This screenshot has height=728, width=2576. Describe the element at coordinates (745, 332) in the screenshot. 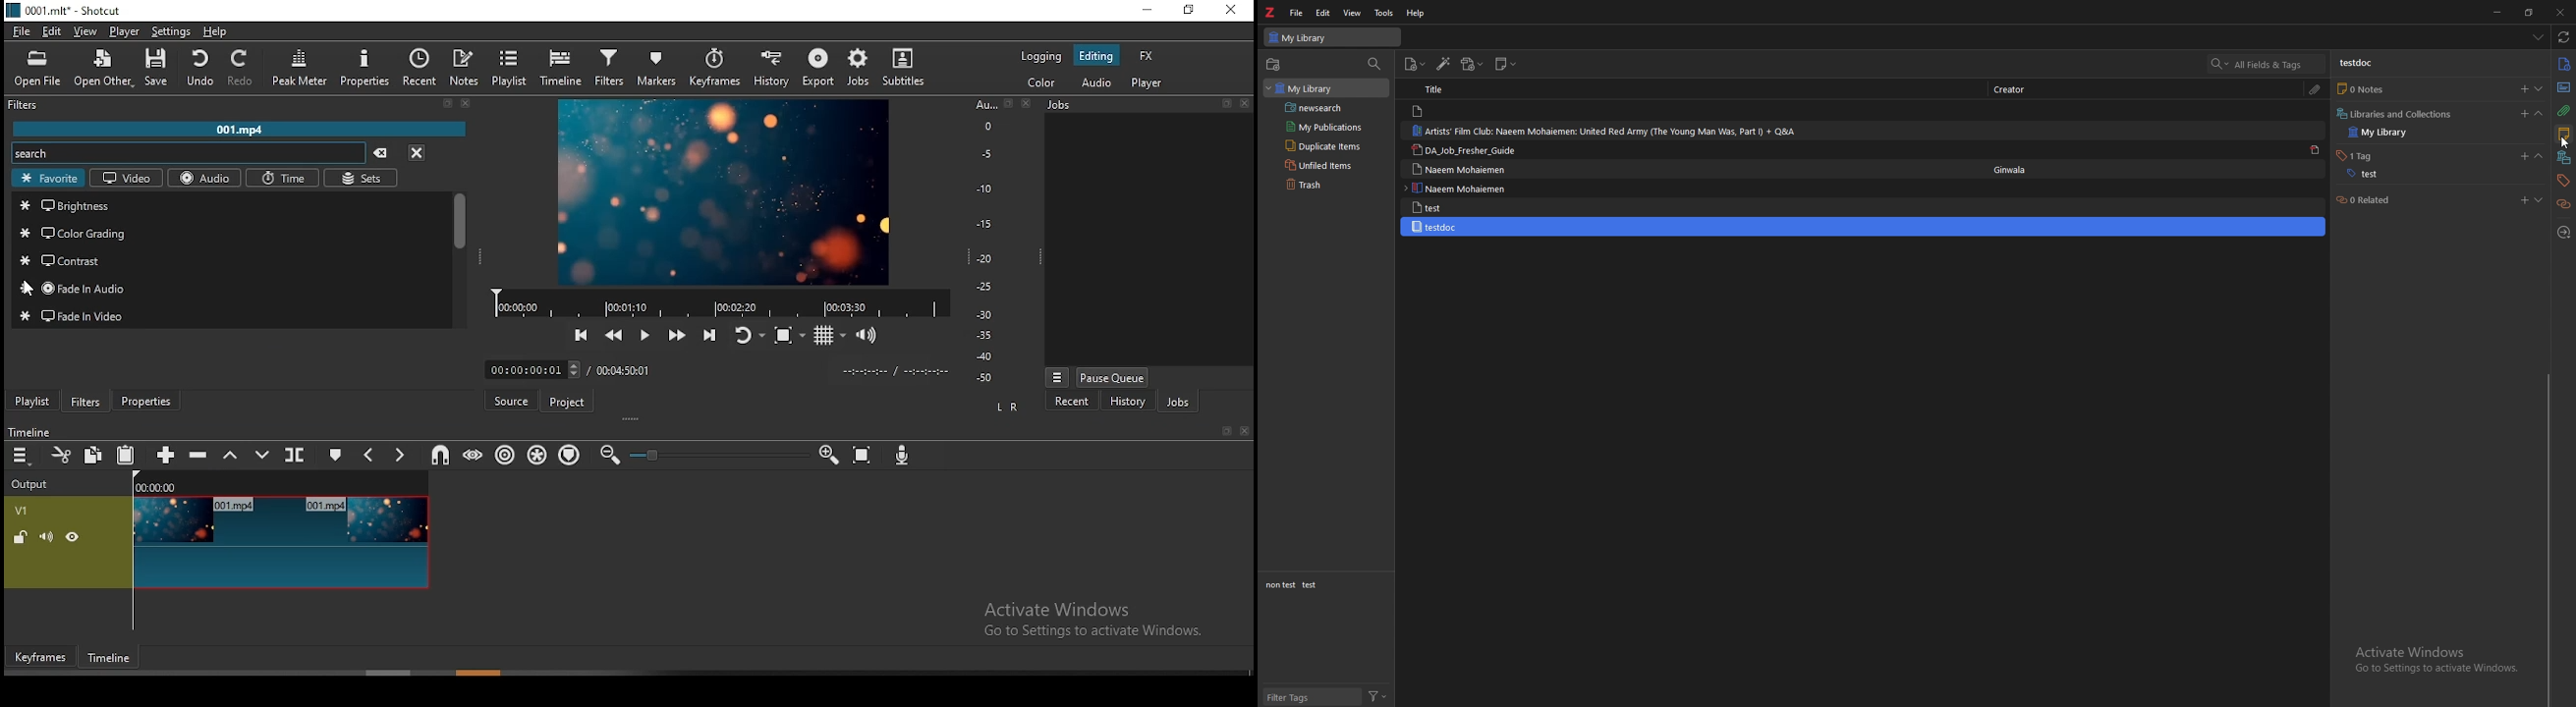

I see `toggle player looping` at that location.